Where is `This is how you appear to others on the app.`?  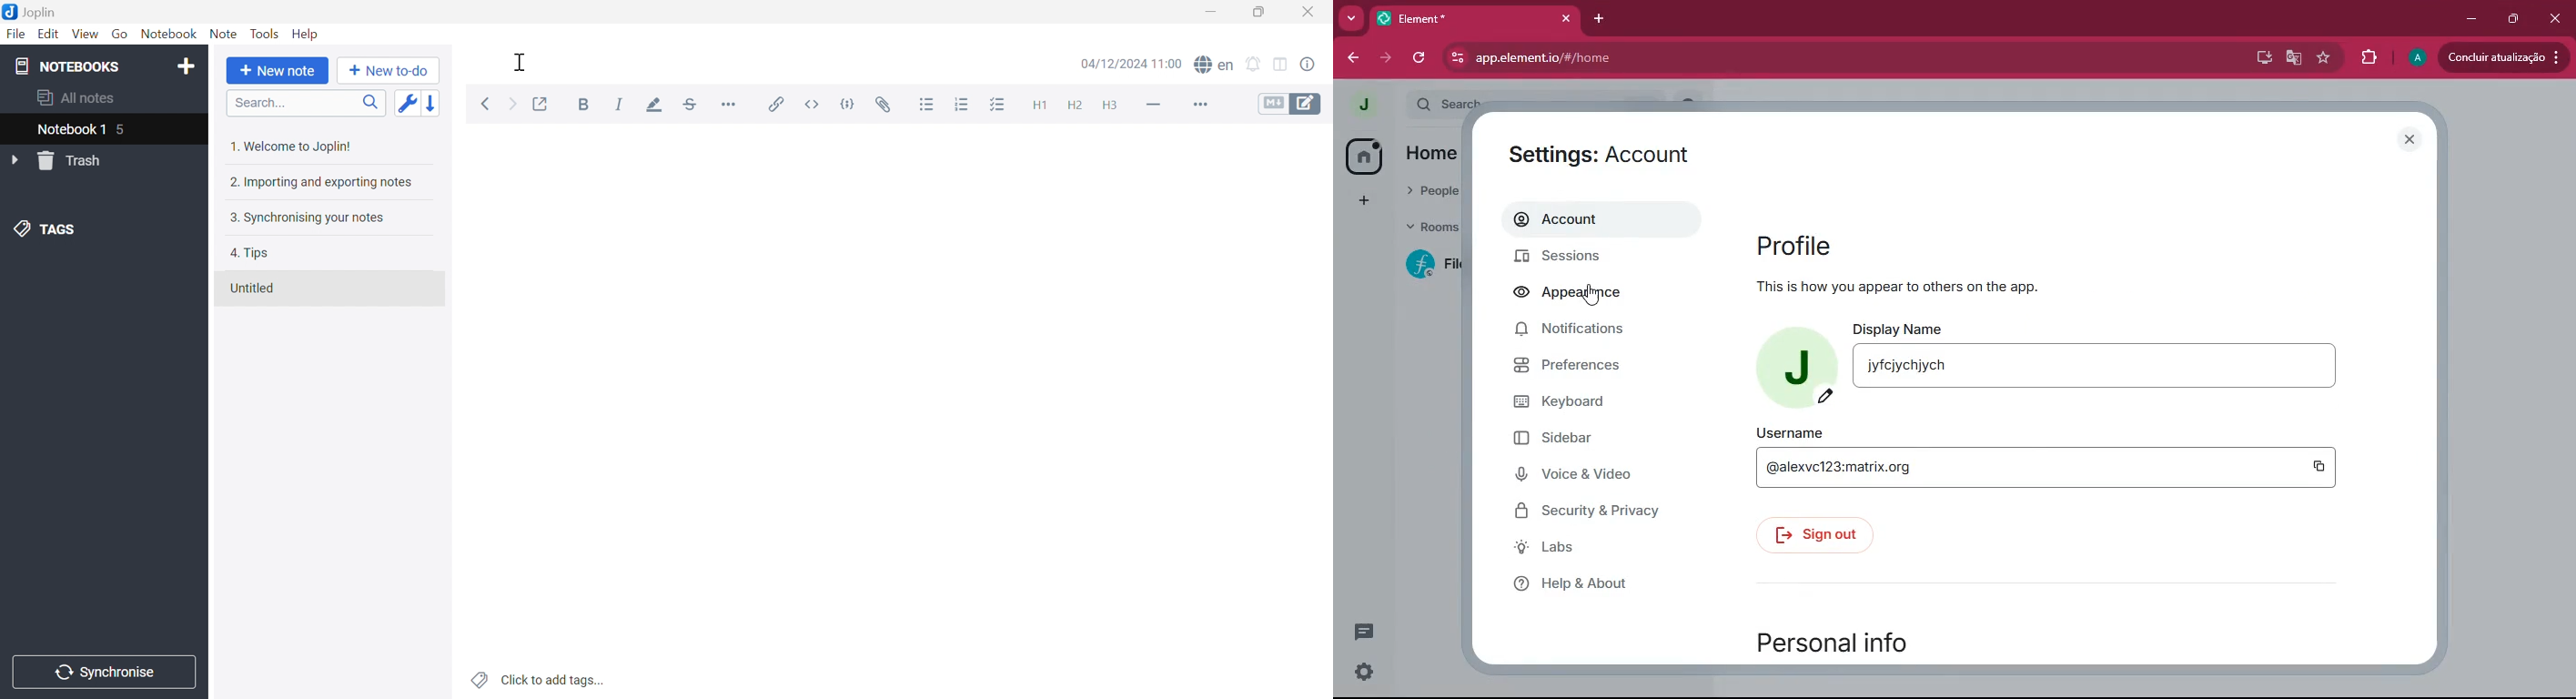 This is how you appear to others on the app. is located at coordinates (1899, 289).